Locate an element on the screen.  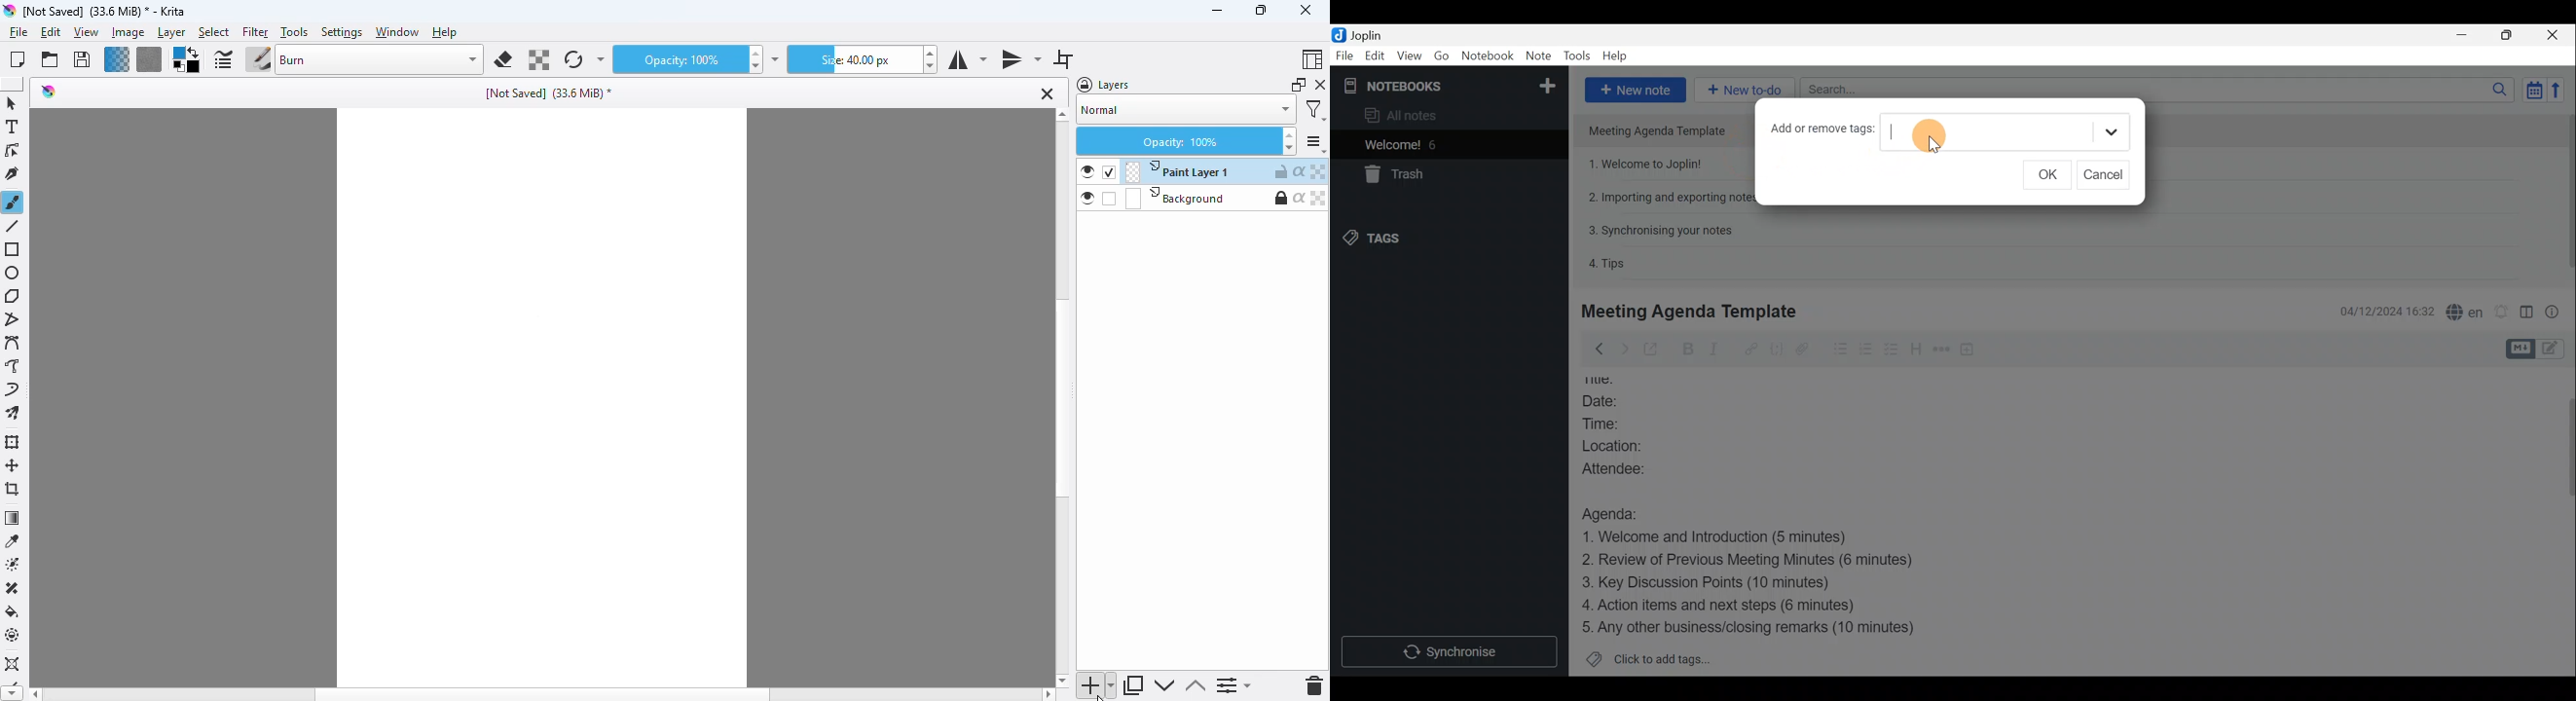
Toggle sort order is located at coordinates (2532, 88).